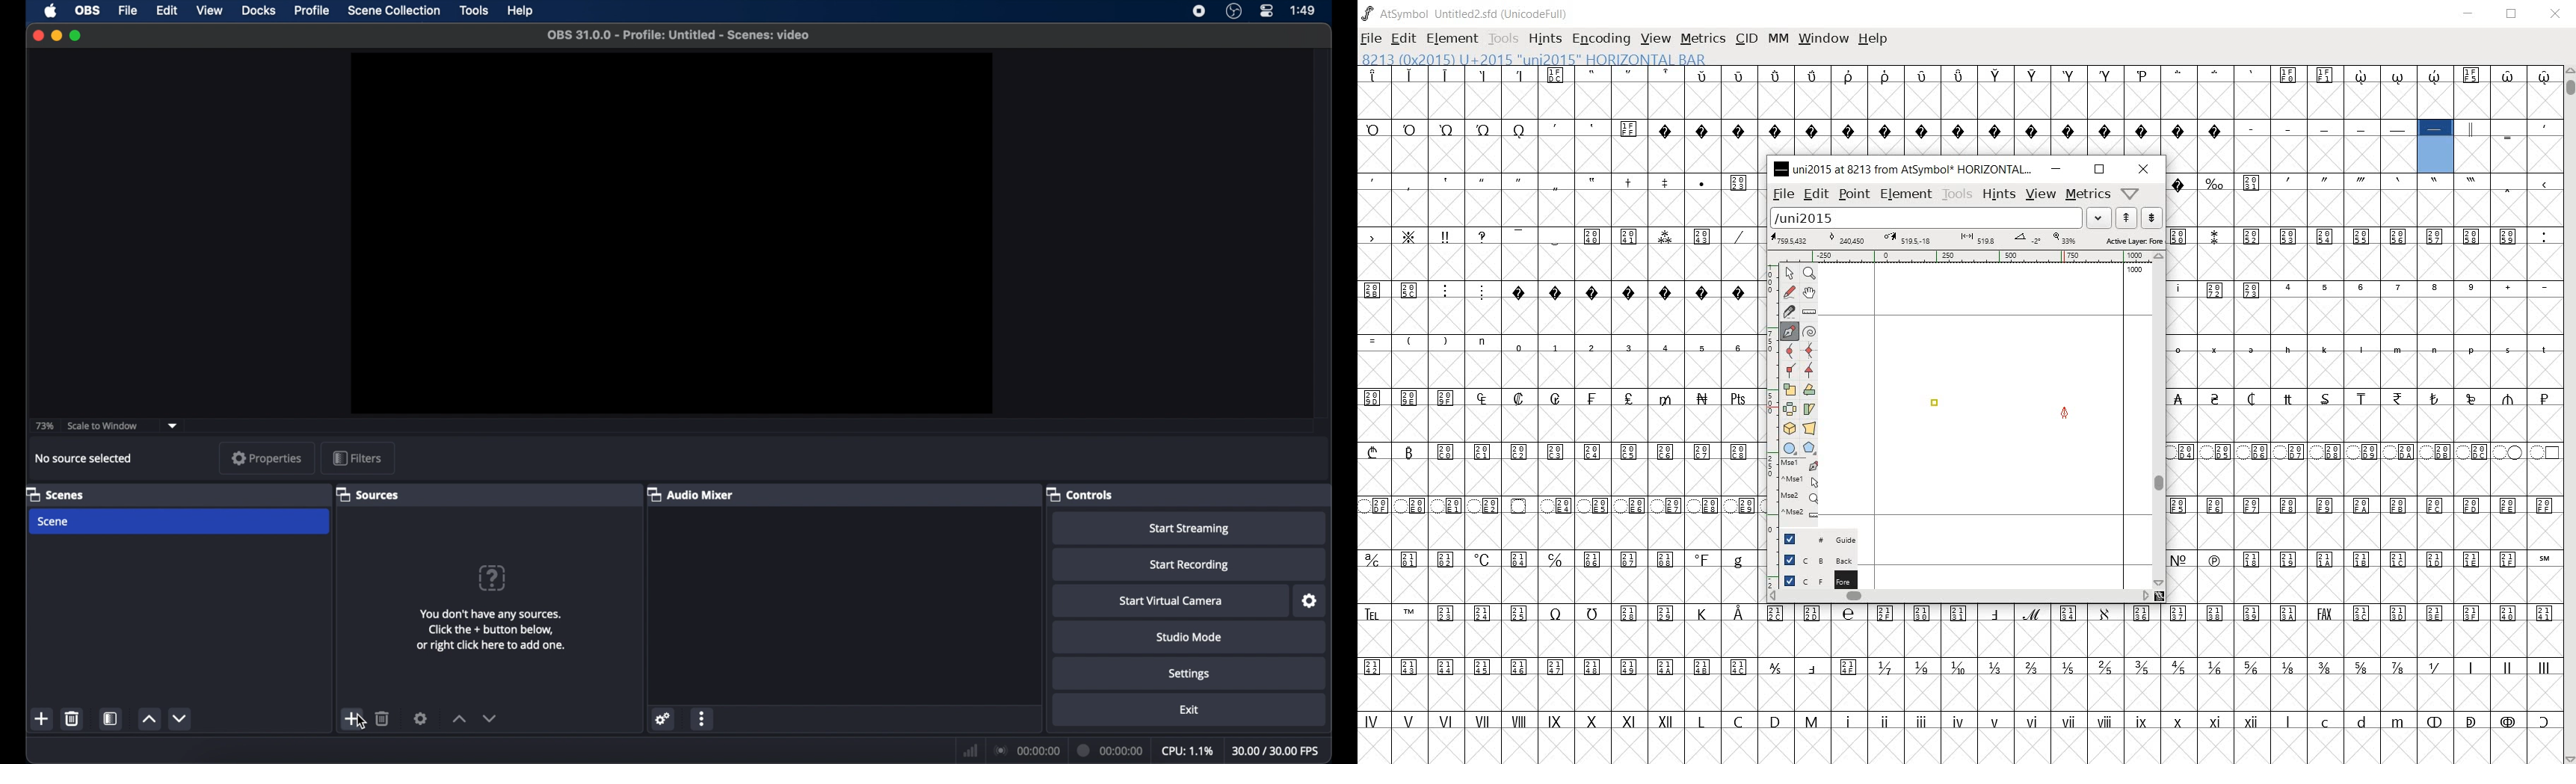 The width and height of the screenshot is (2576, 784). I want to click on delete, so click(72, 719).